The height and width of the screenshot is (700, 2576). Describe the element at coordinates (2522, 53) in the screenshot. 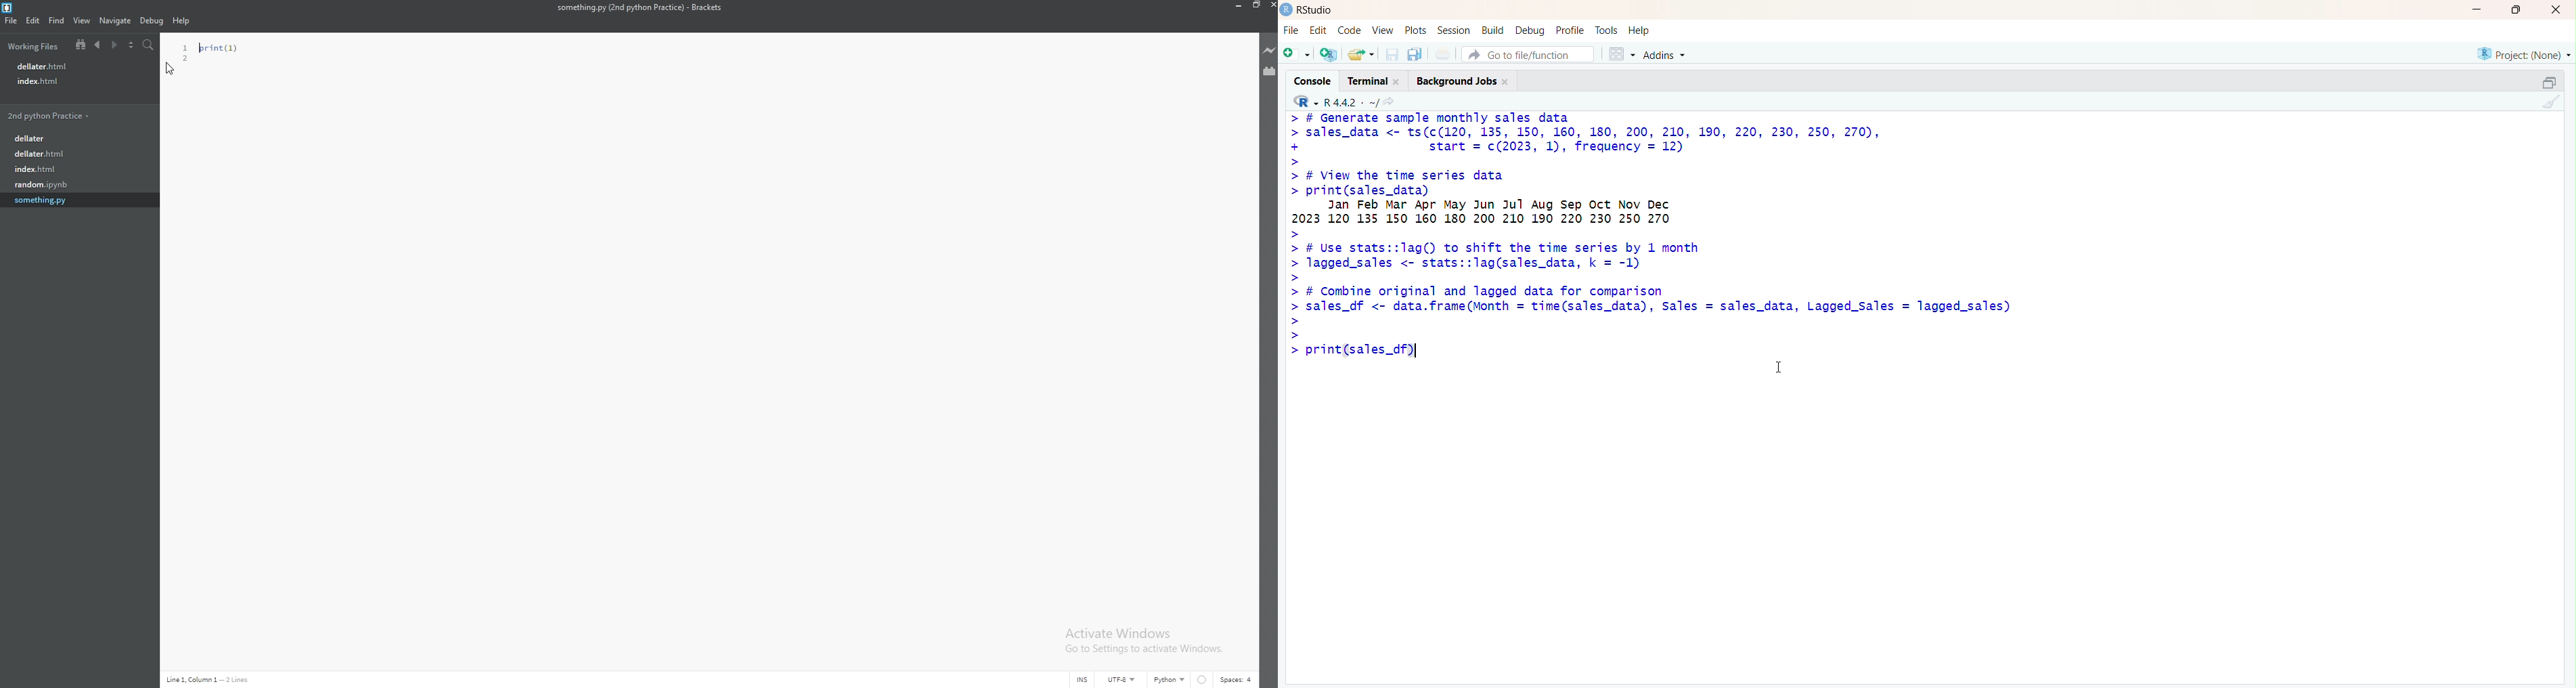

I see `project (none)` at that location.